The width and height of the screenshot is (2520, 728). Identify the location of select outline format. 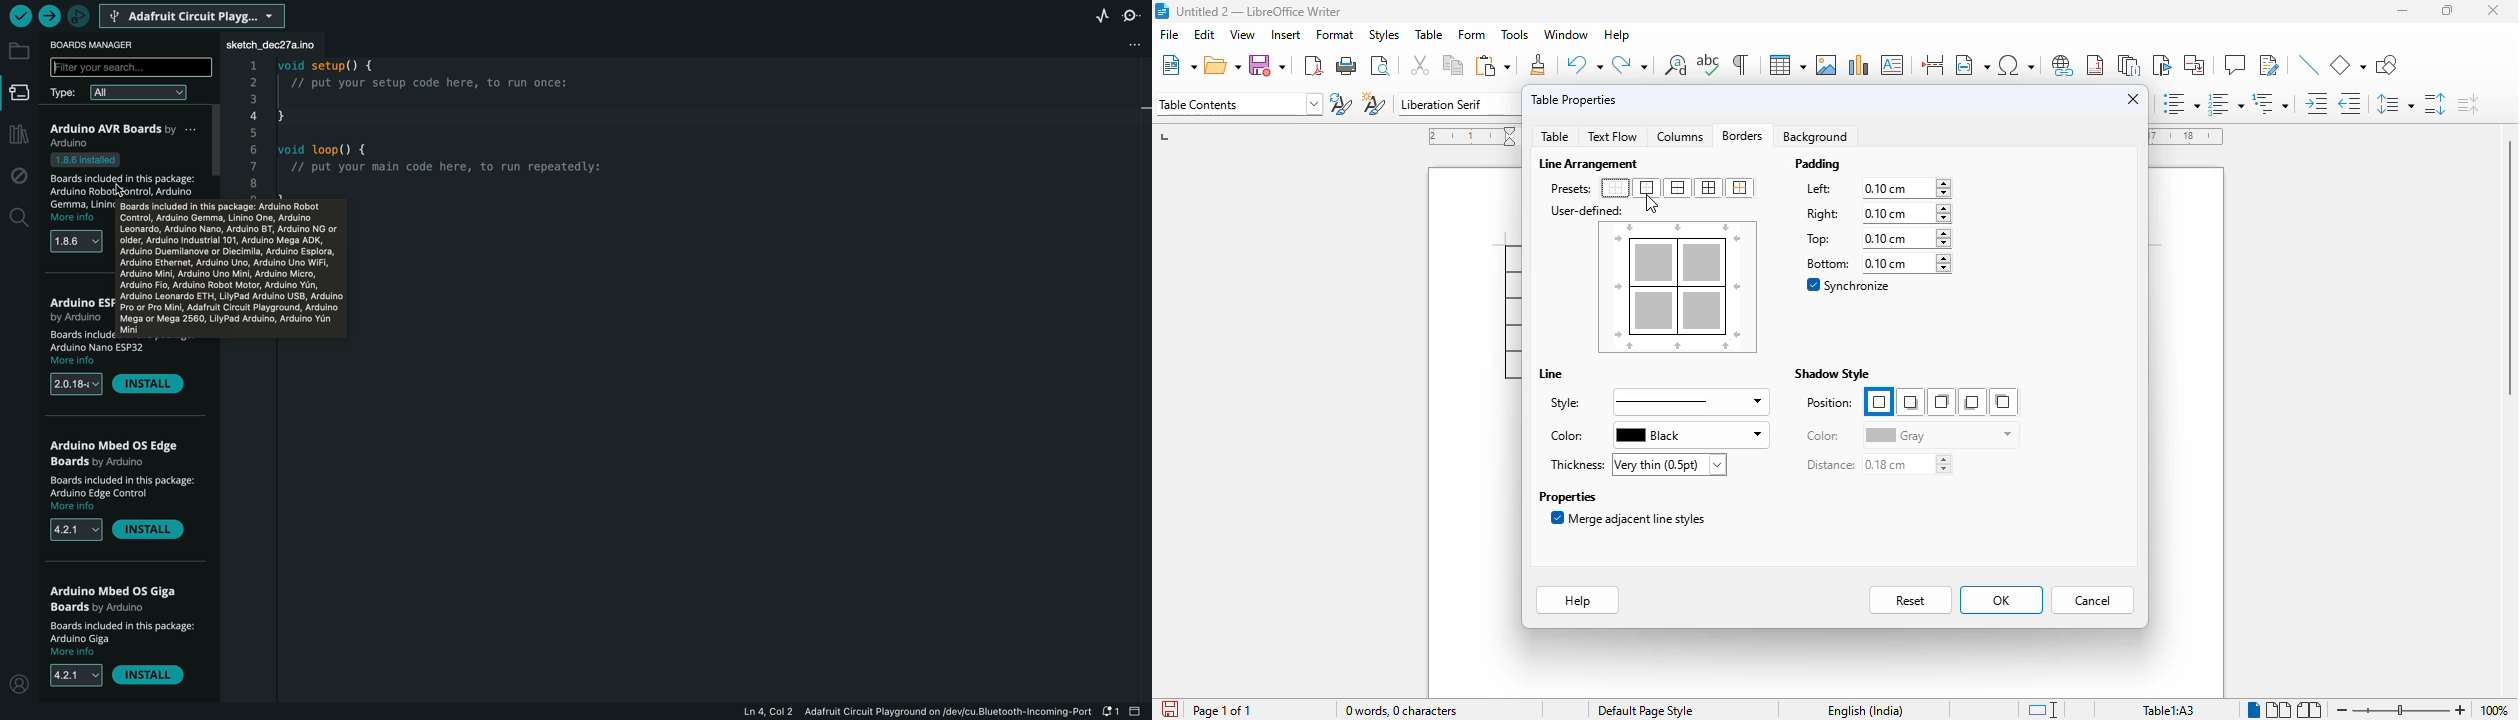
(2270, 104).